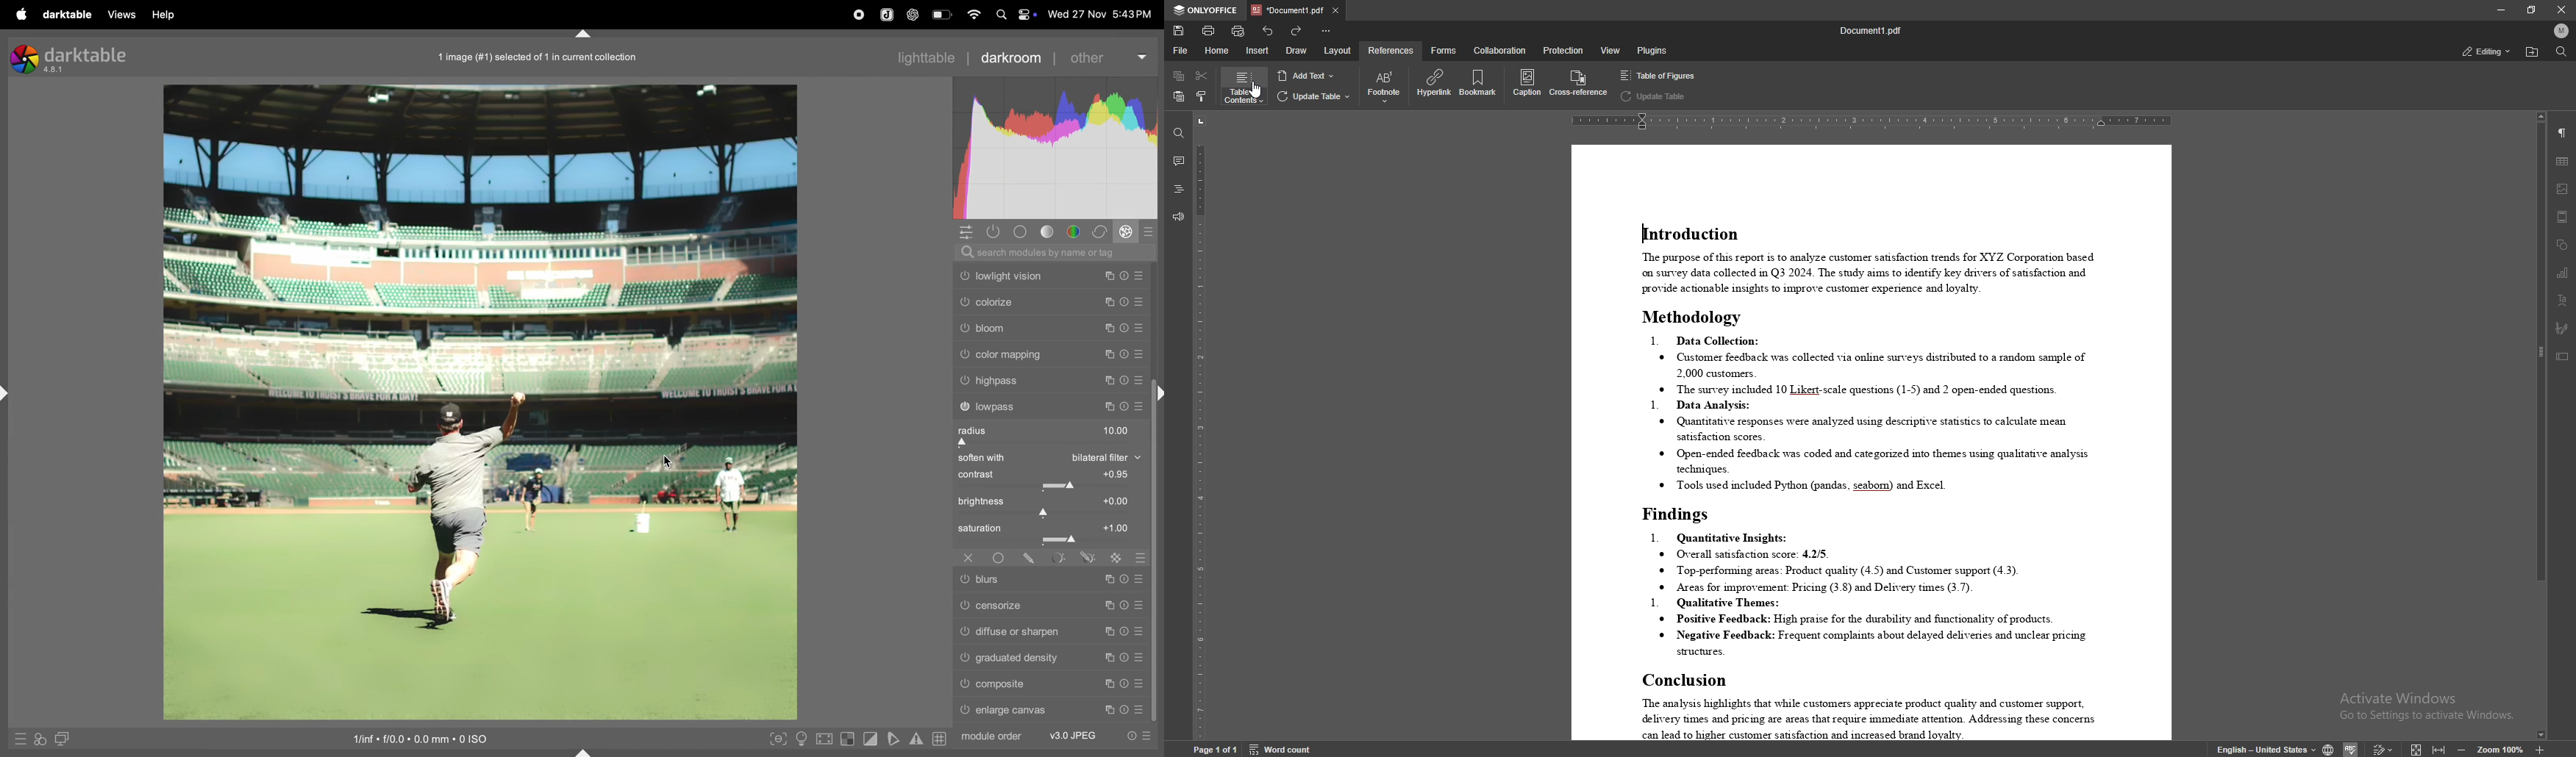 This screenshot has height=784, width=2576. I want to click on feedback, so click(1179, 217).